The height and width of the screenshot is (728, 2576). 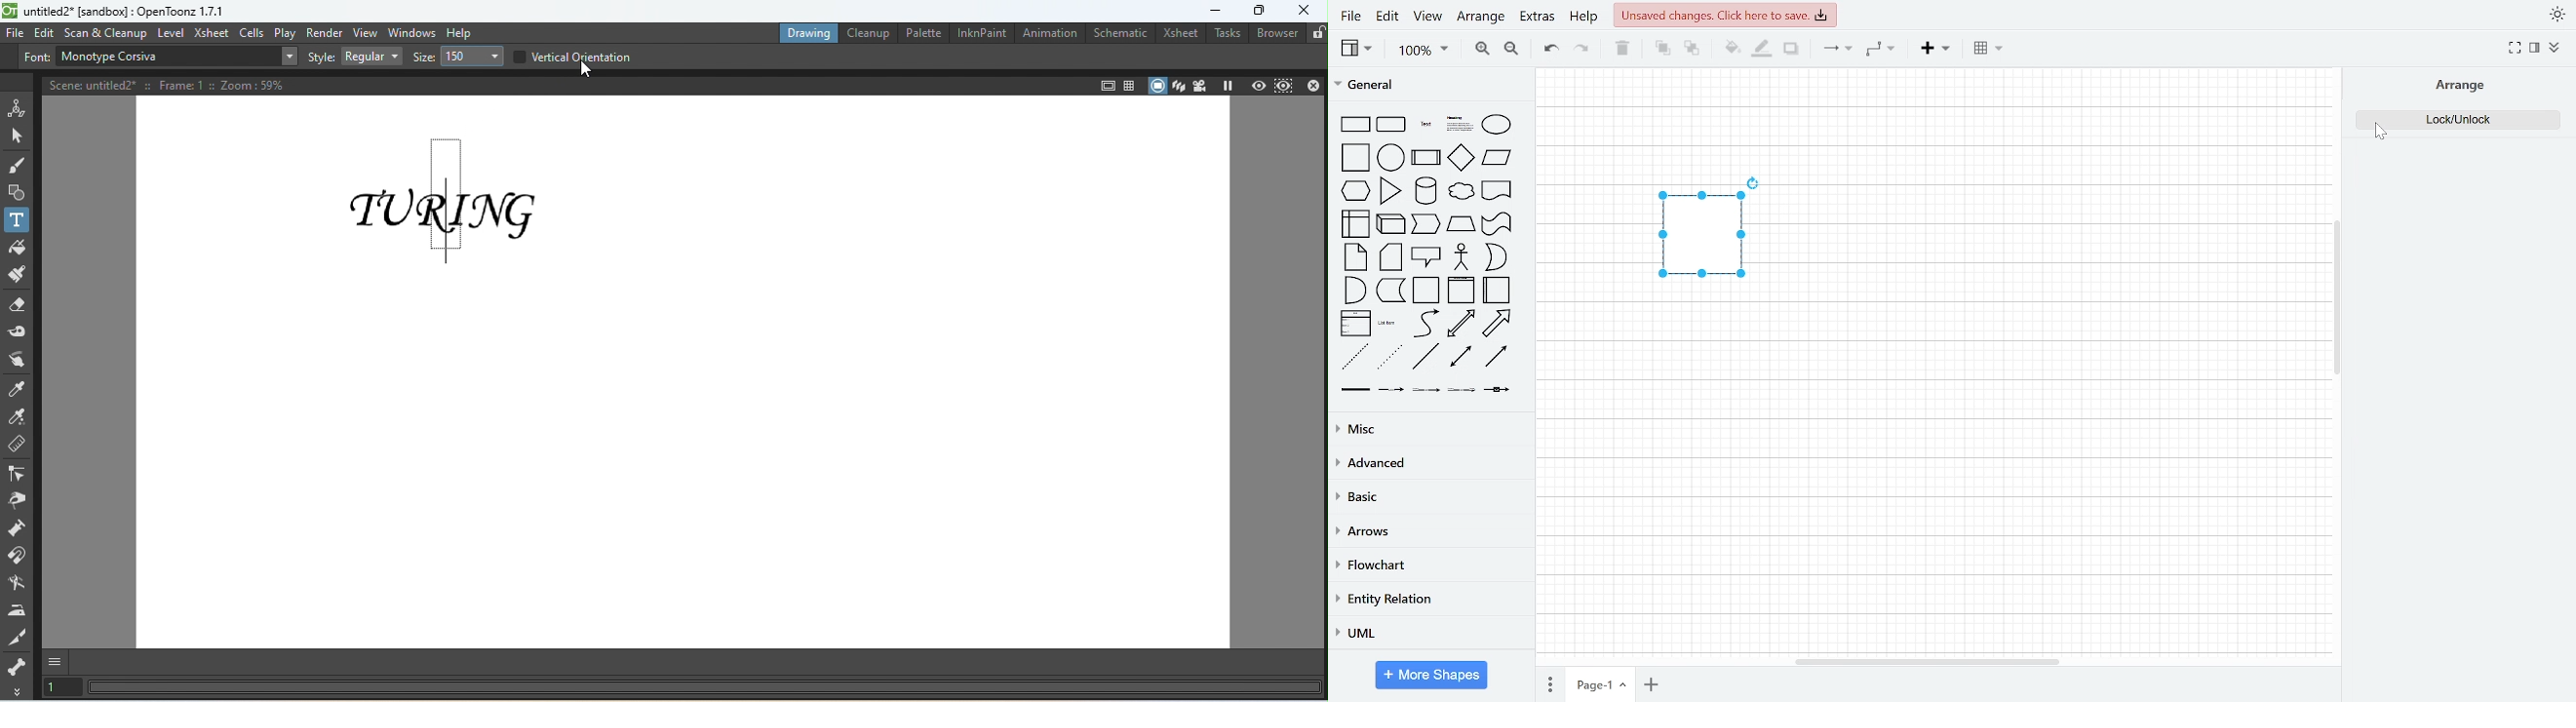 I want to click on headlines, so click(x=1460, y=124).